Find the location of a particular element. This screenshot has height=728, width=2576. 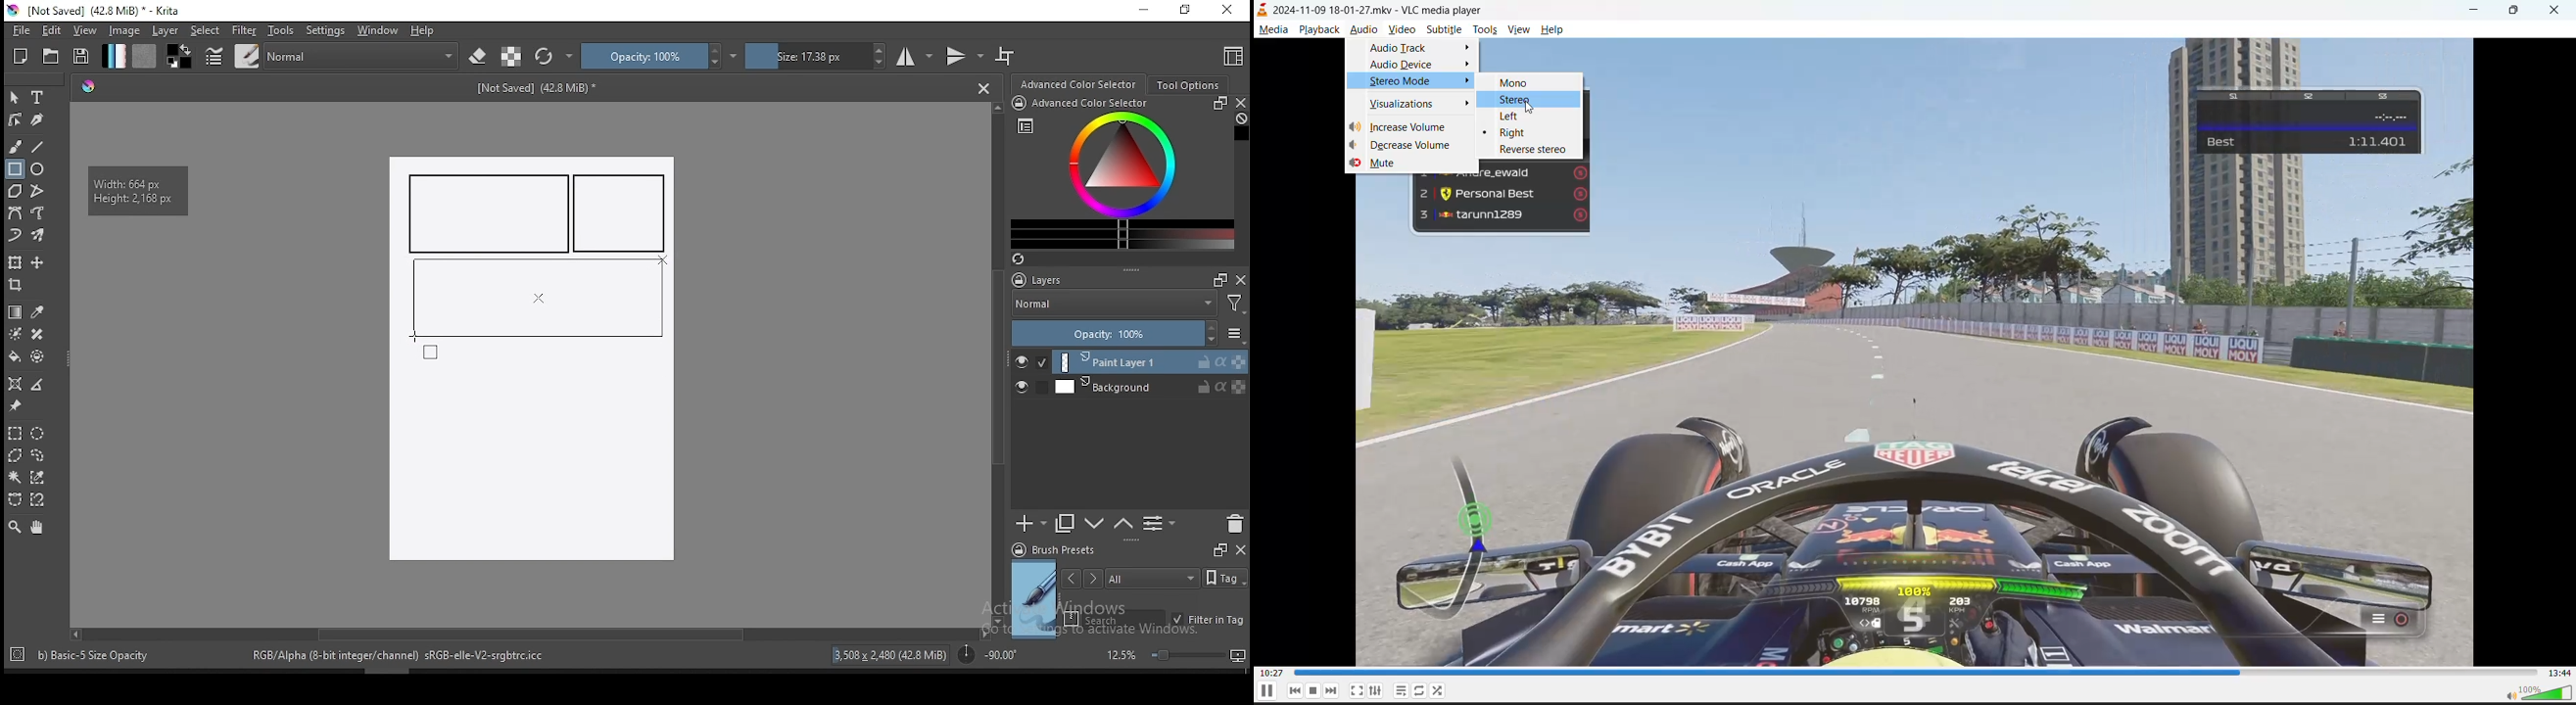

polygon selection tool is located at coordinates (16, 455).